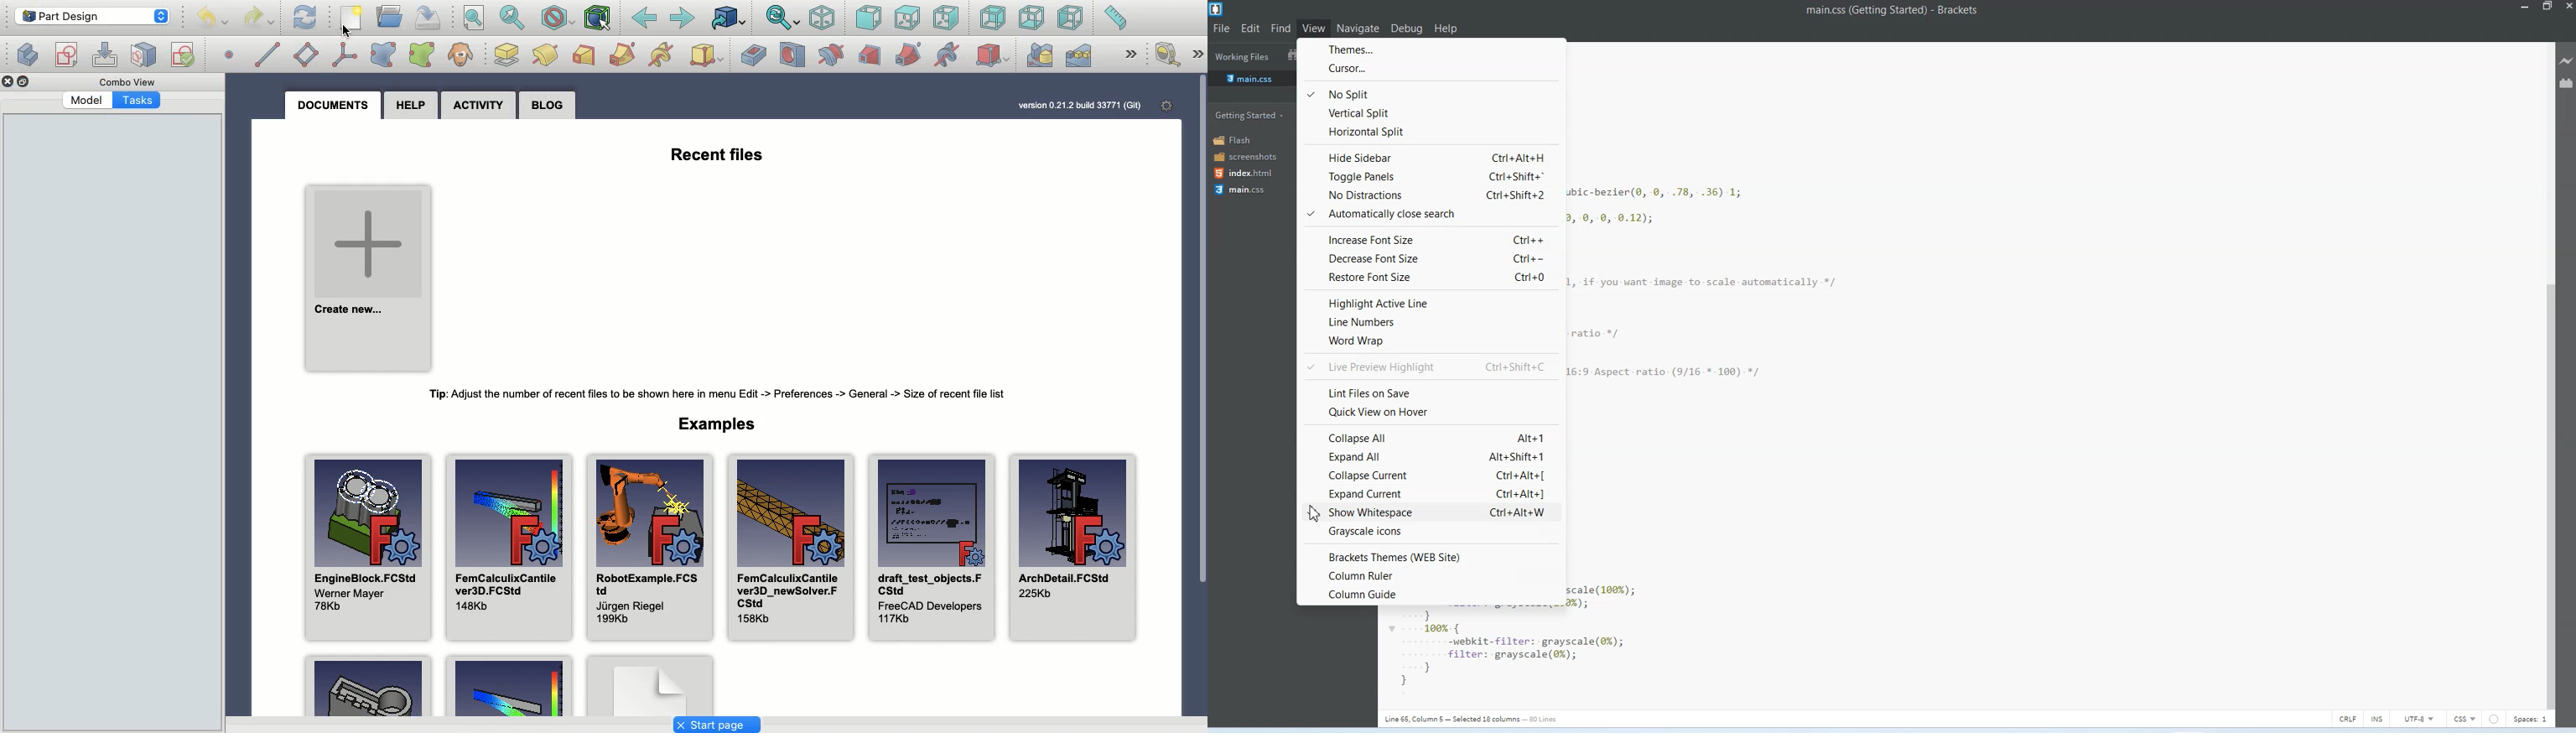  I want to click on Debug, so click(1406, 28).